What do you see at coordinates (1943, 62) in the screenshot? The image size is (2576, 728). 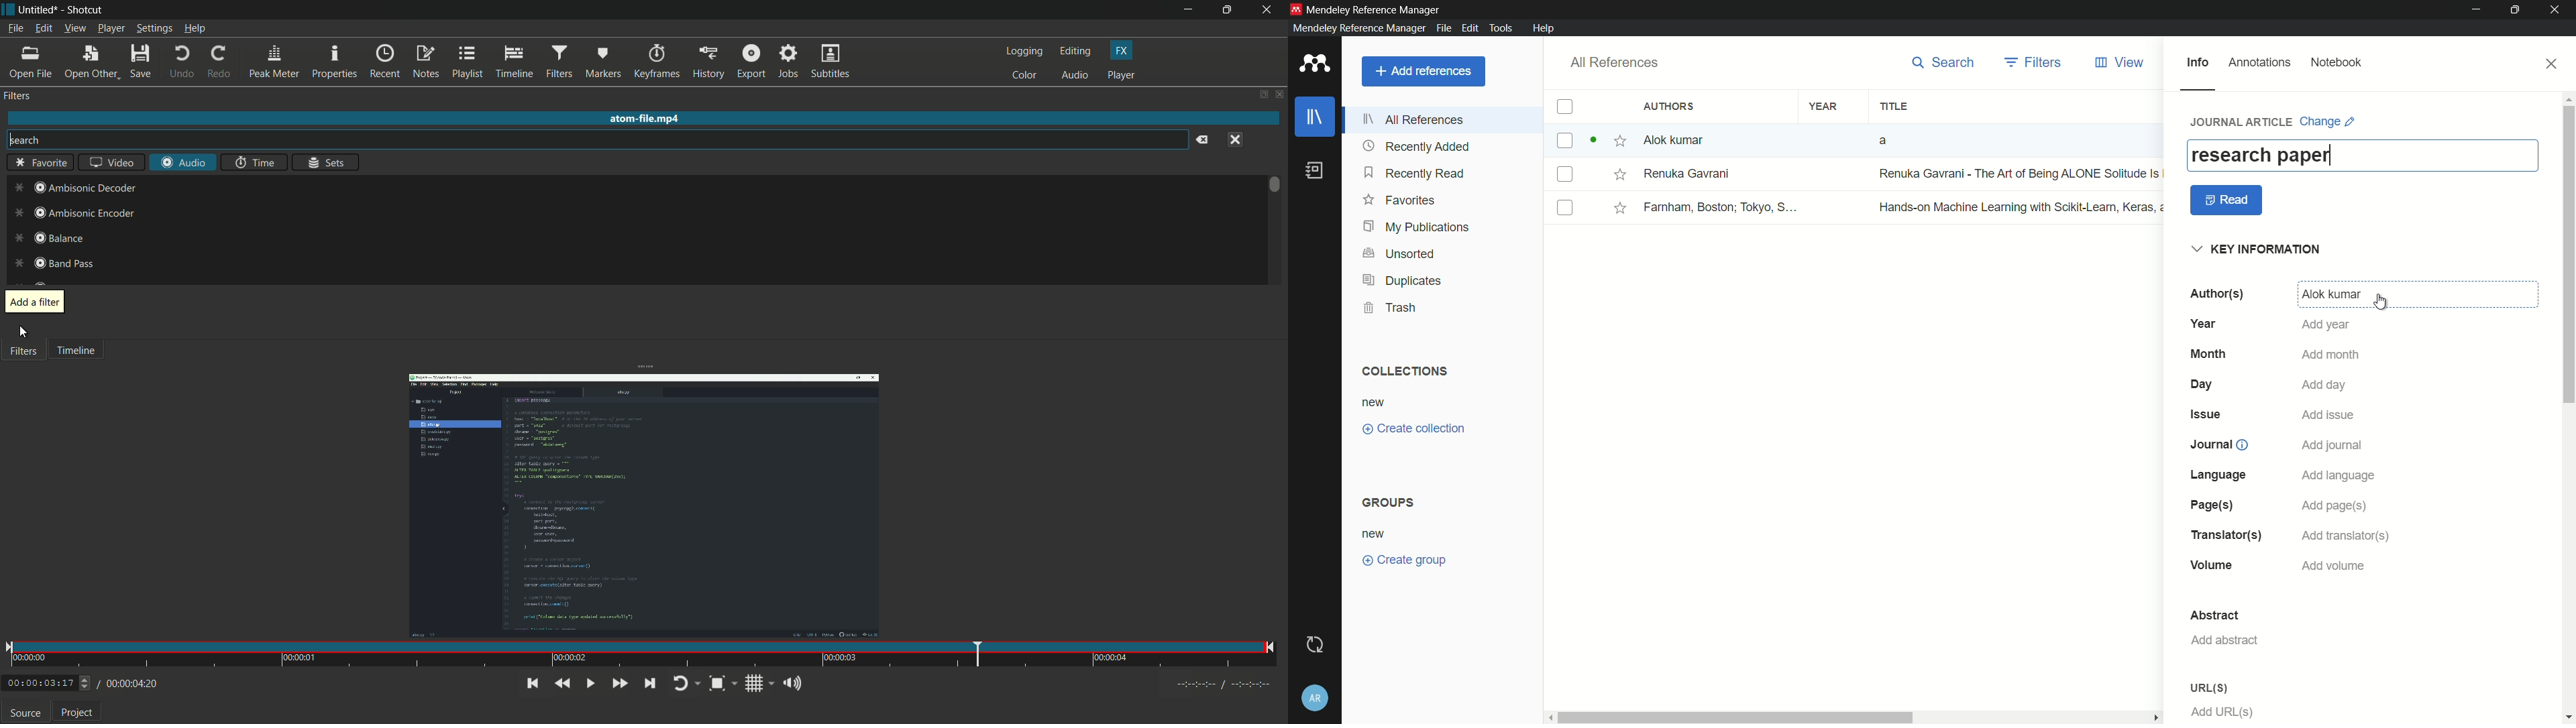 I see `search` at bounding box center [1943, 62].